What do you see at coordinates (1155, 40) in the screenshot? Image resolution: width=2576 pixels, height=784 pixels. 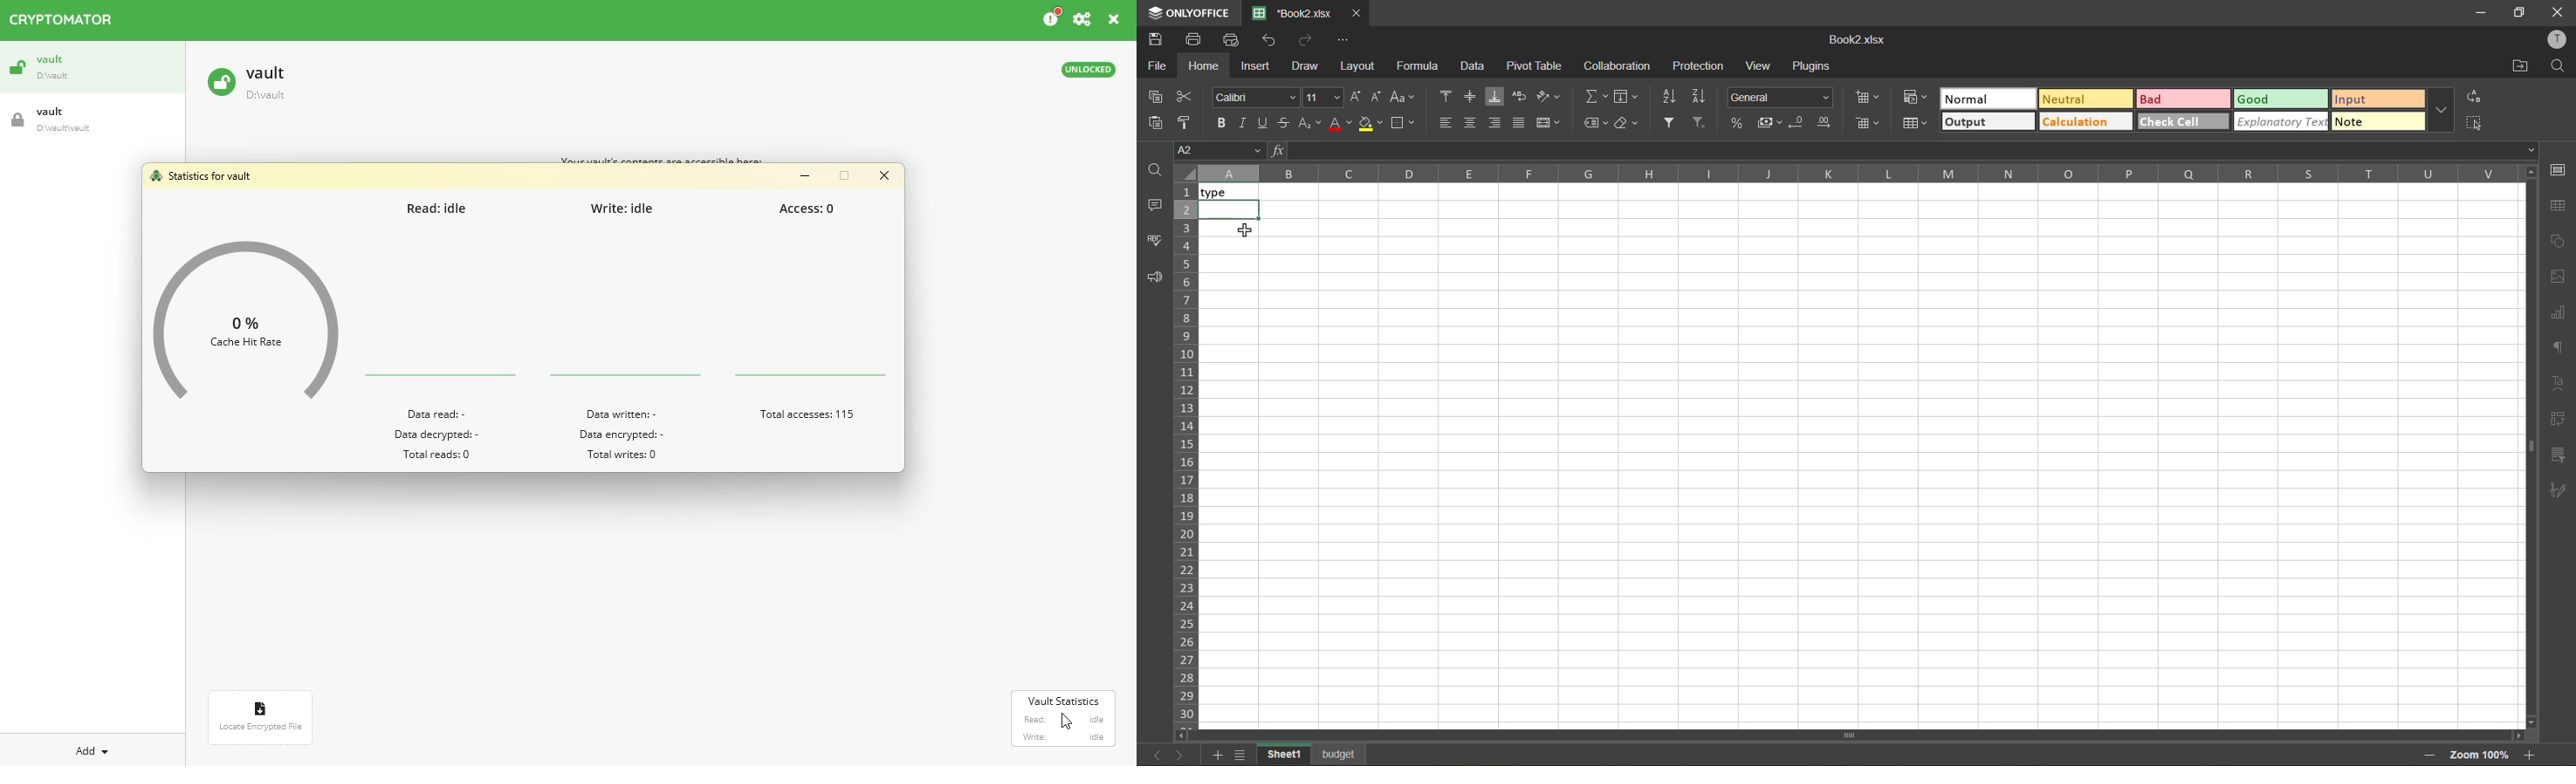 I see `save` at bounding box center [1155, 40].